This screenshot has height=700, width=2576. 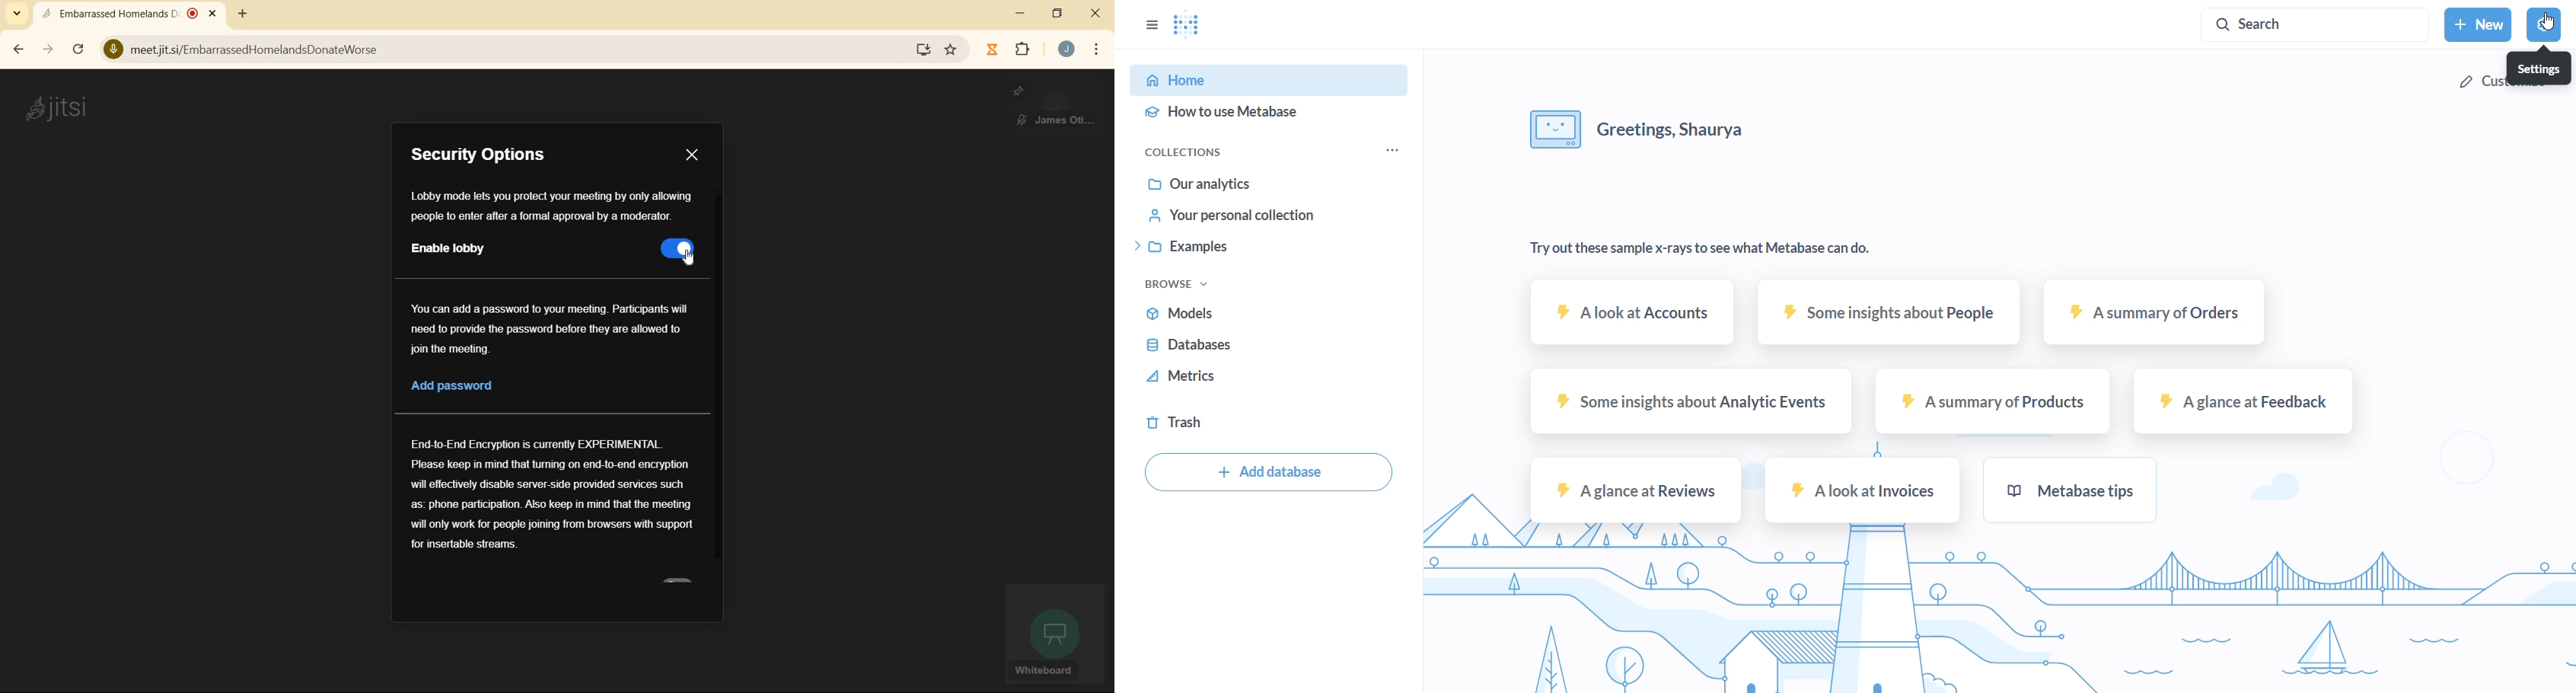 What do you see at coordinates (951, 51) in the screenshot?
I see `bookmark` at bounding box center [951, 51].